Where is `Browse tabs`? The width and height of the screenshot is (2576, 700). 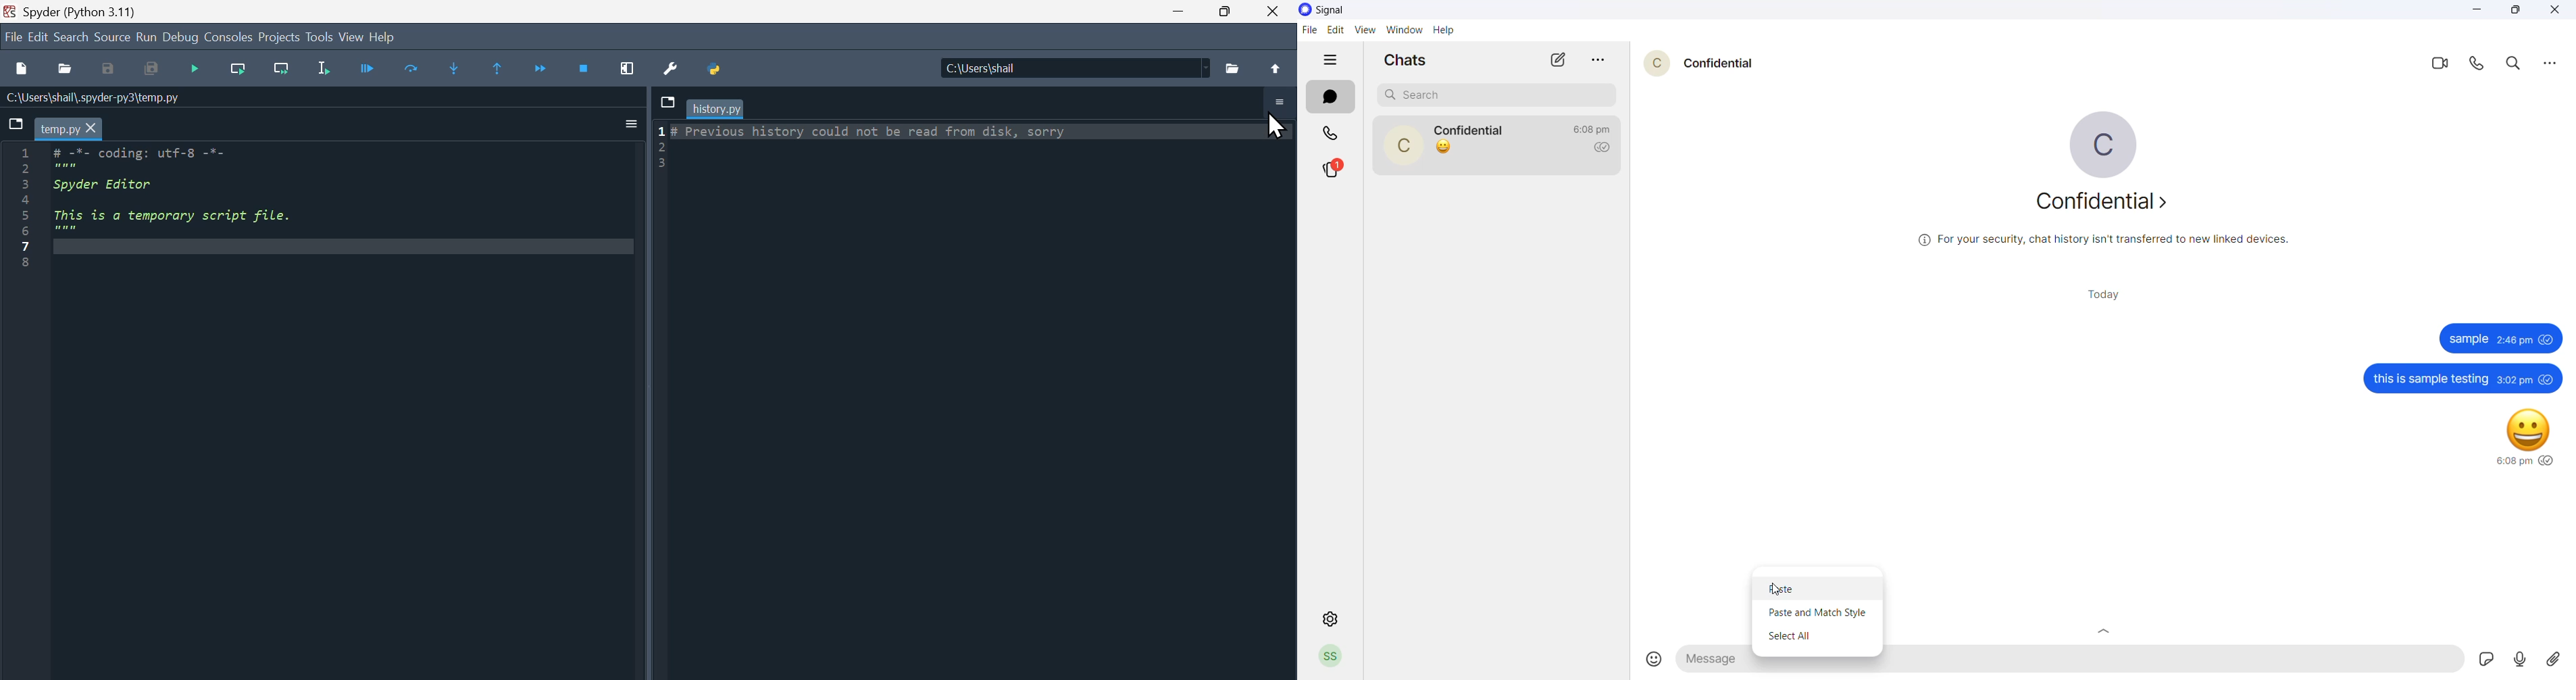 Browse tabs is located at coordinates (666, 103).